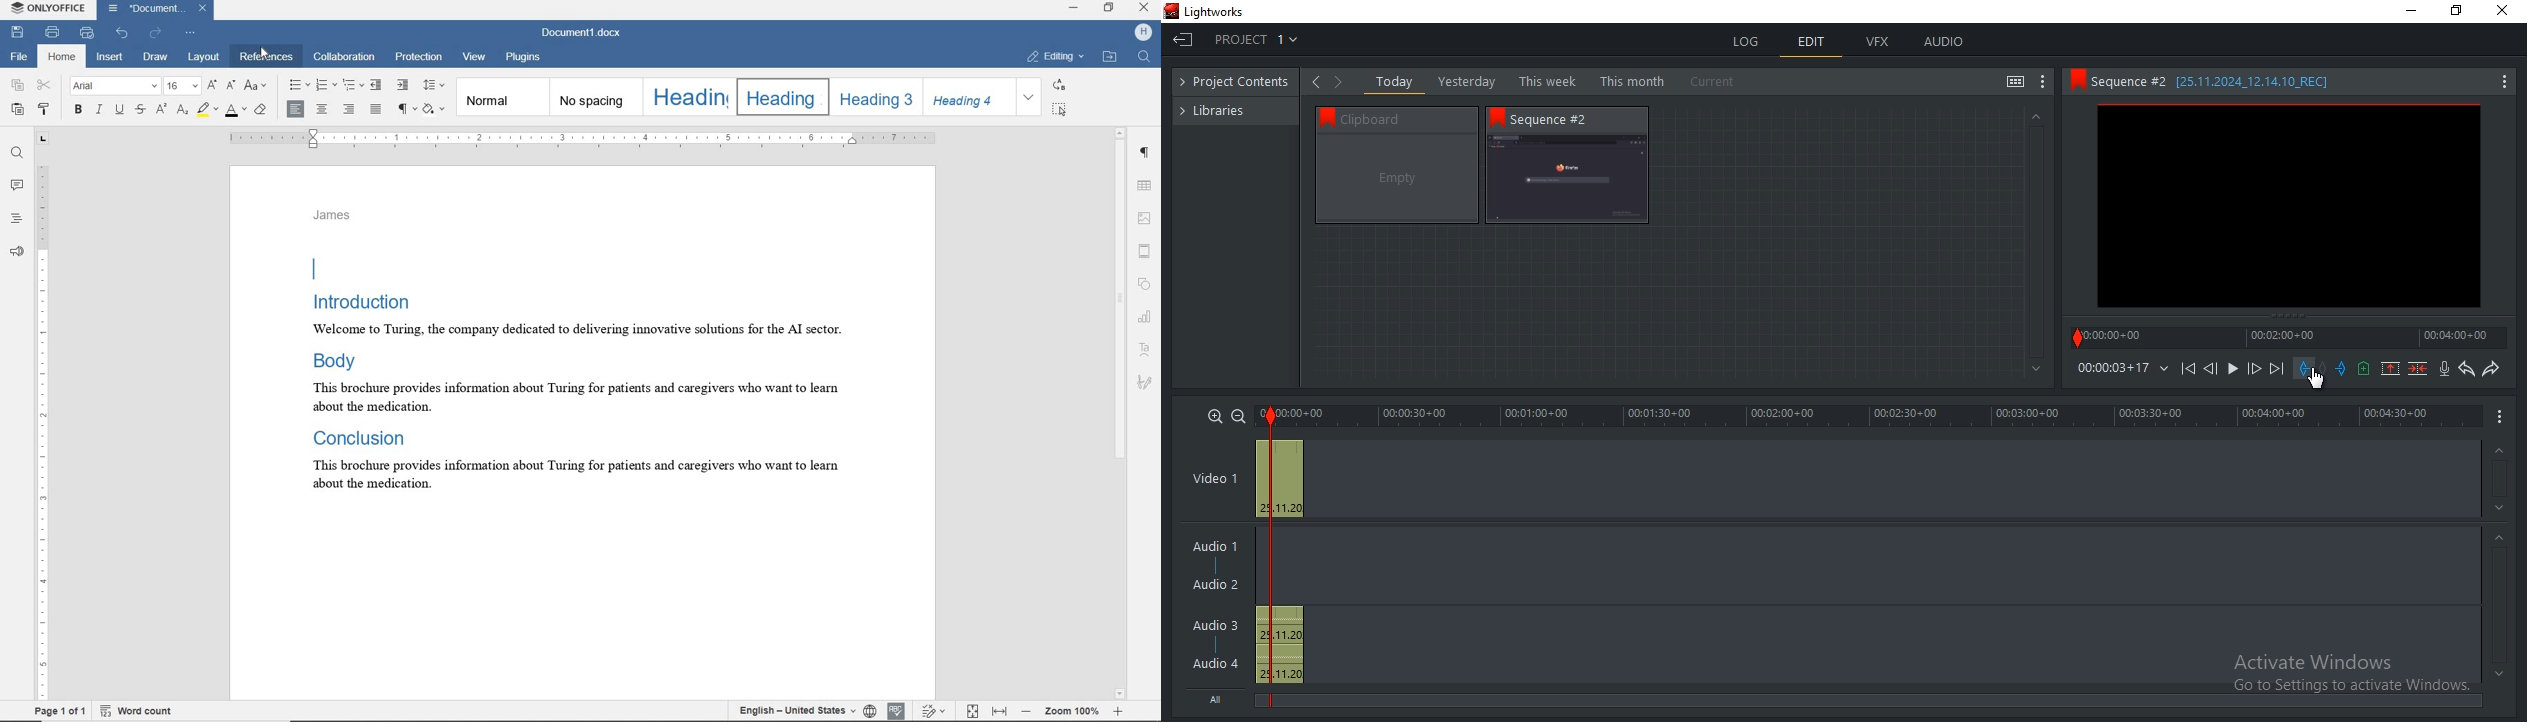 The width and height of the screenshot is (2548, 728). I want to click on toggle , so click(2015, 83).